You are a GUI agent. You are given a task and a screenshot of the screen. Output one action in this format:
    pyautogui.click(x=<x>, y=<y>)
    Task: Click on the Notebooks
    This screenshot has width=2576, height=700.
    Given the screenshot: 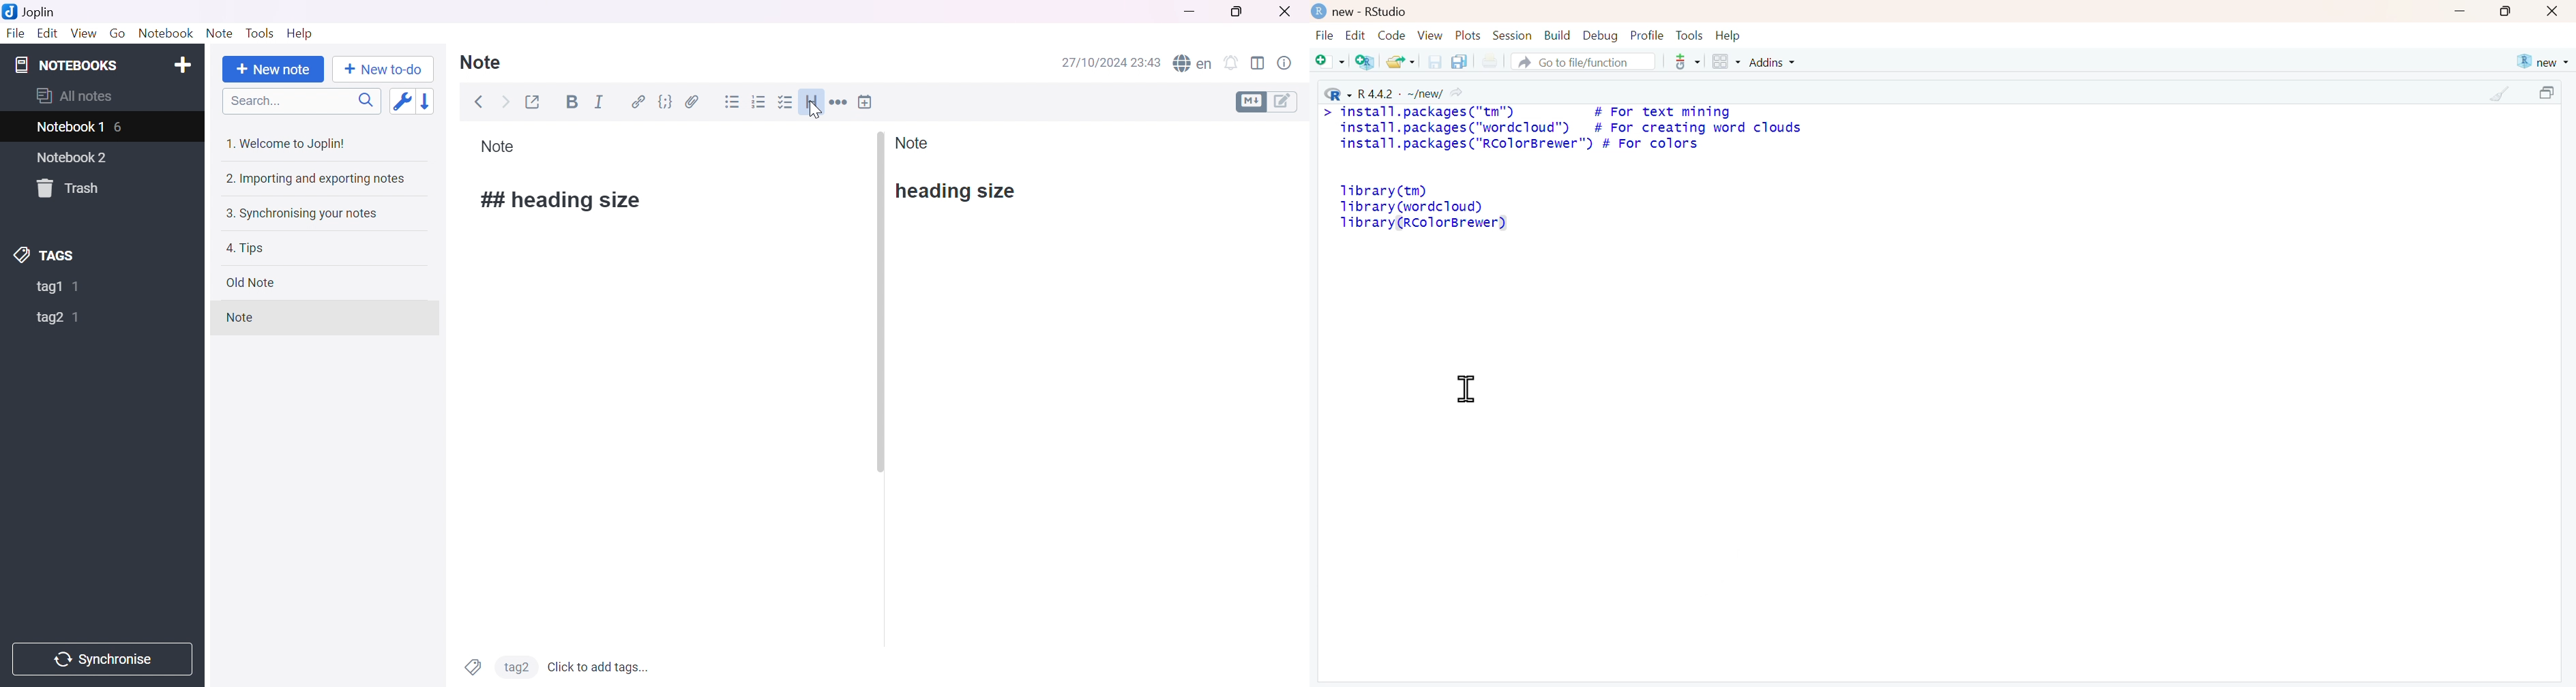 What is the action you would take?
    pyautogui.click(x=68, y=65)
    